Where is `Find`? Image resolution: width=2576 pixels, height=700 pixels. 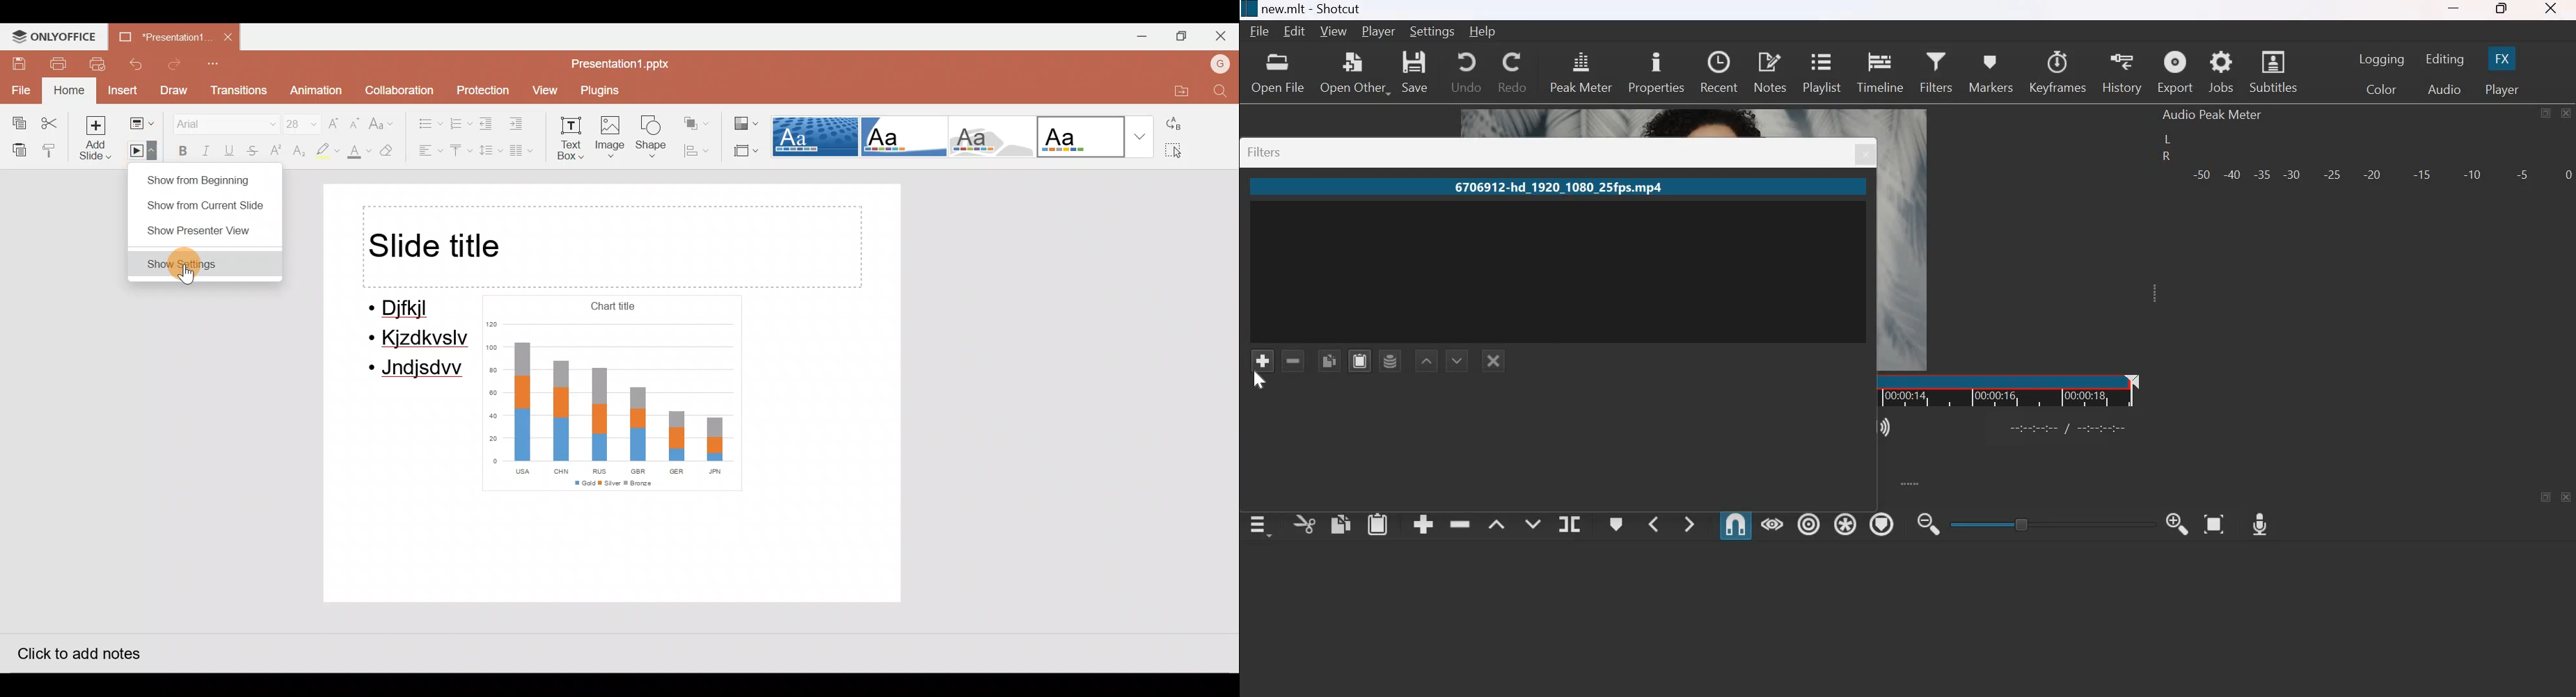
Find is located at coordinates (1219, 92).